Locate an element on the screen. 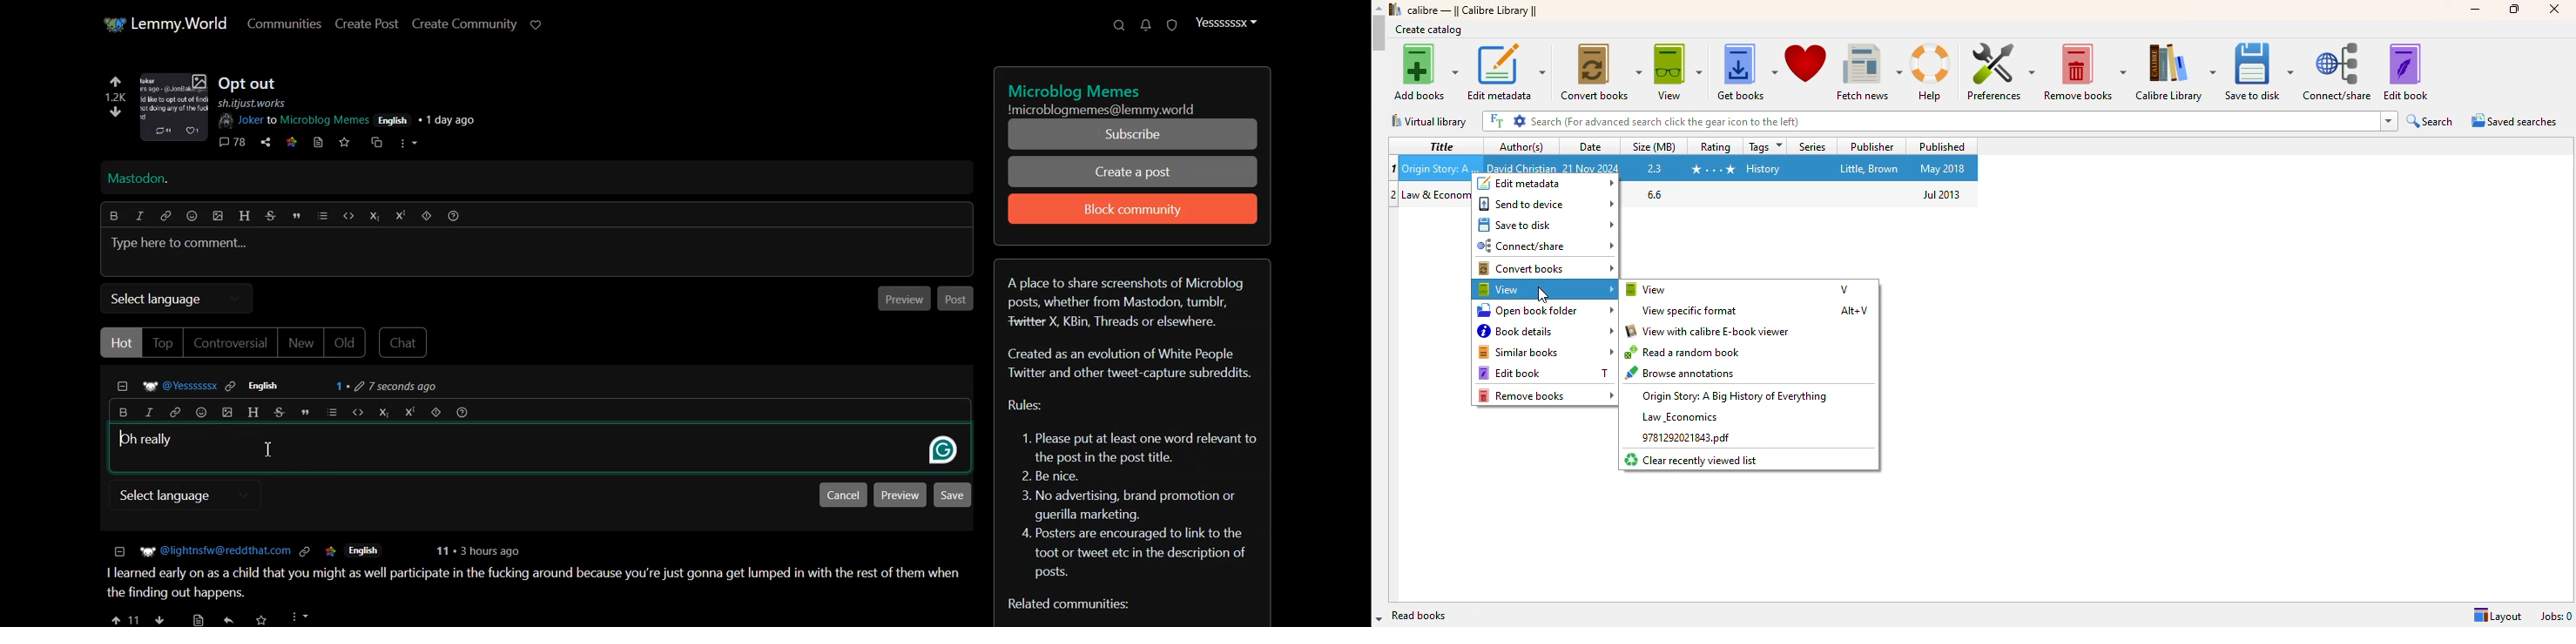 This screenshot has width=2576, height=644. Old is located at coordinates (346, 342).